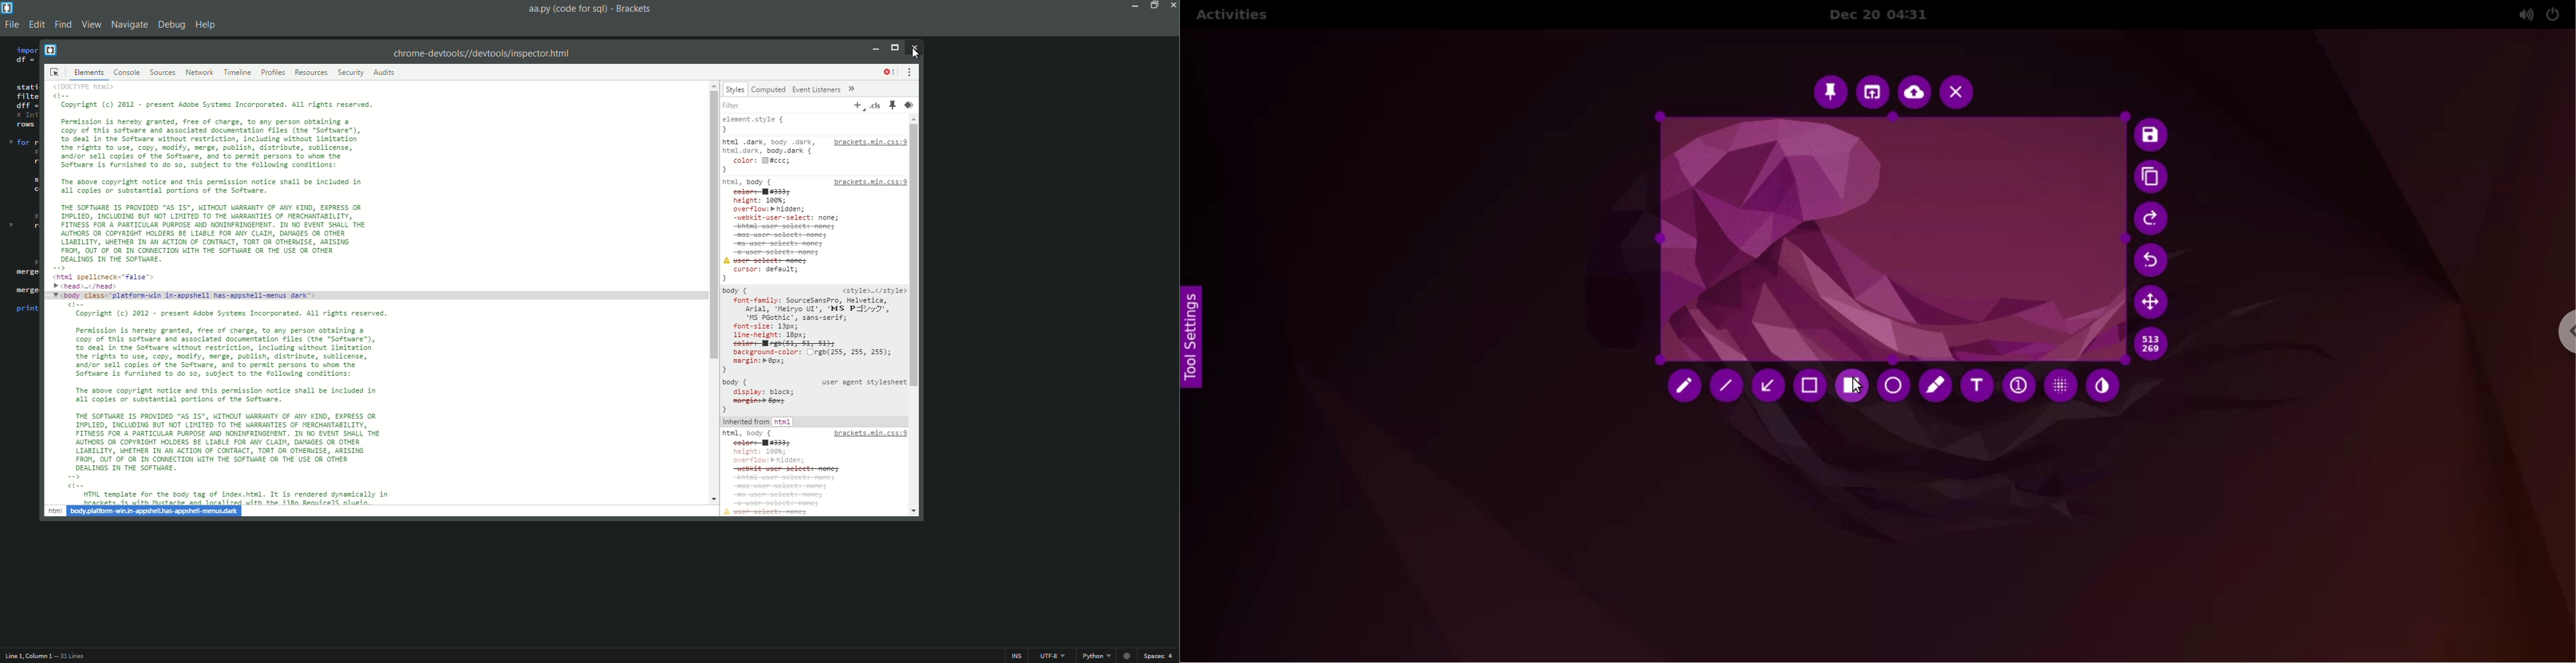  Describe the element at coordinates (92, 86) in the screenshot. I see `<!DOCTYPE html>` at that location.